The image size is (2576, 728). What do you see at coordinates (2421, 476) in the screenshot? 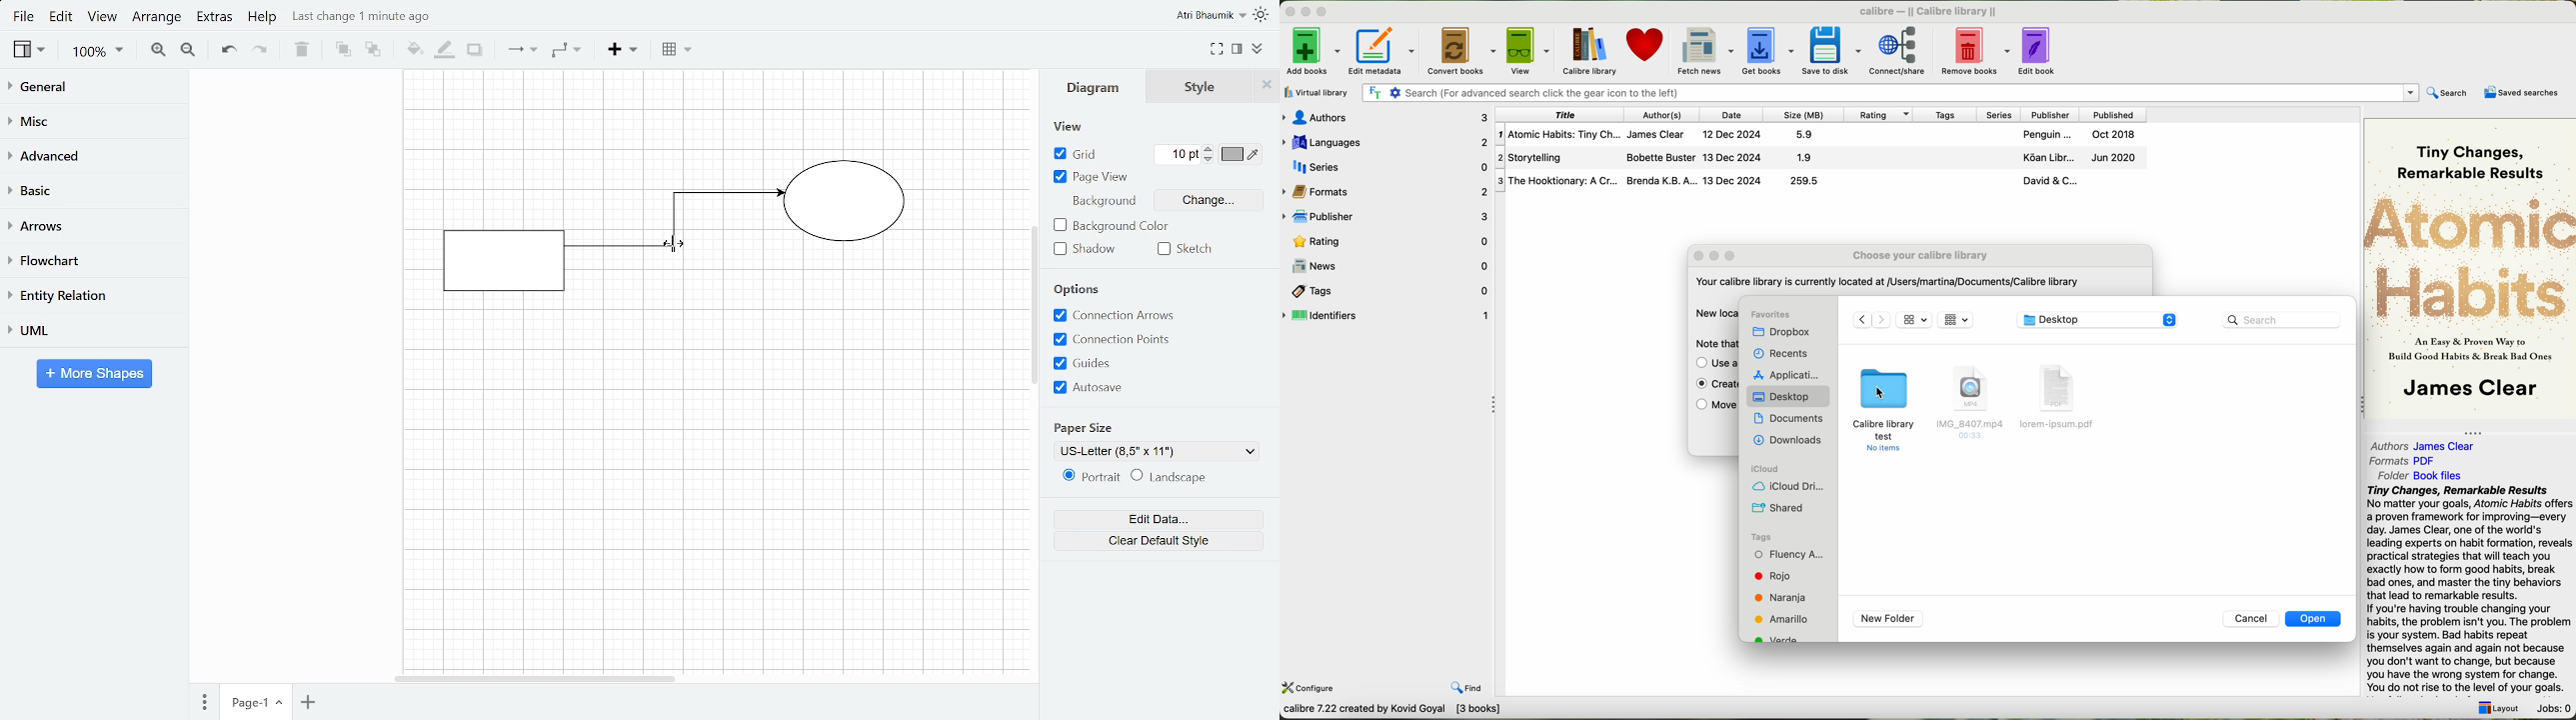
I see `folder: Book Files` at bounding box center [2421, 476].